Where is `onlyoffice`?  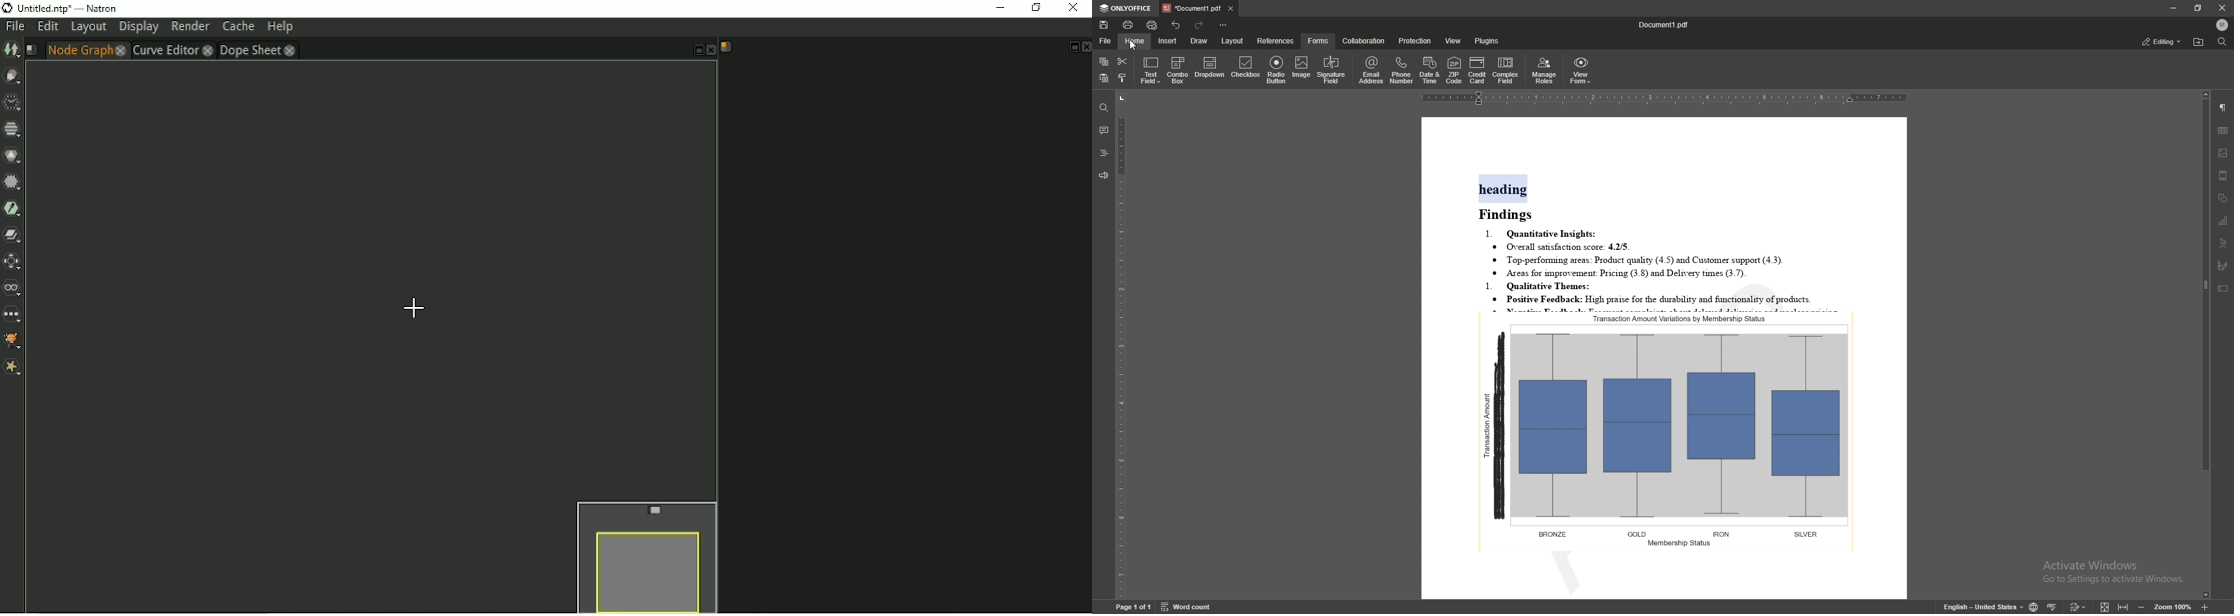 onlyoffice is located at coordinates (1126, 9).